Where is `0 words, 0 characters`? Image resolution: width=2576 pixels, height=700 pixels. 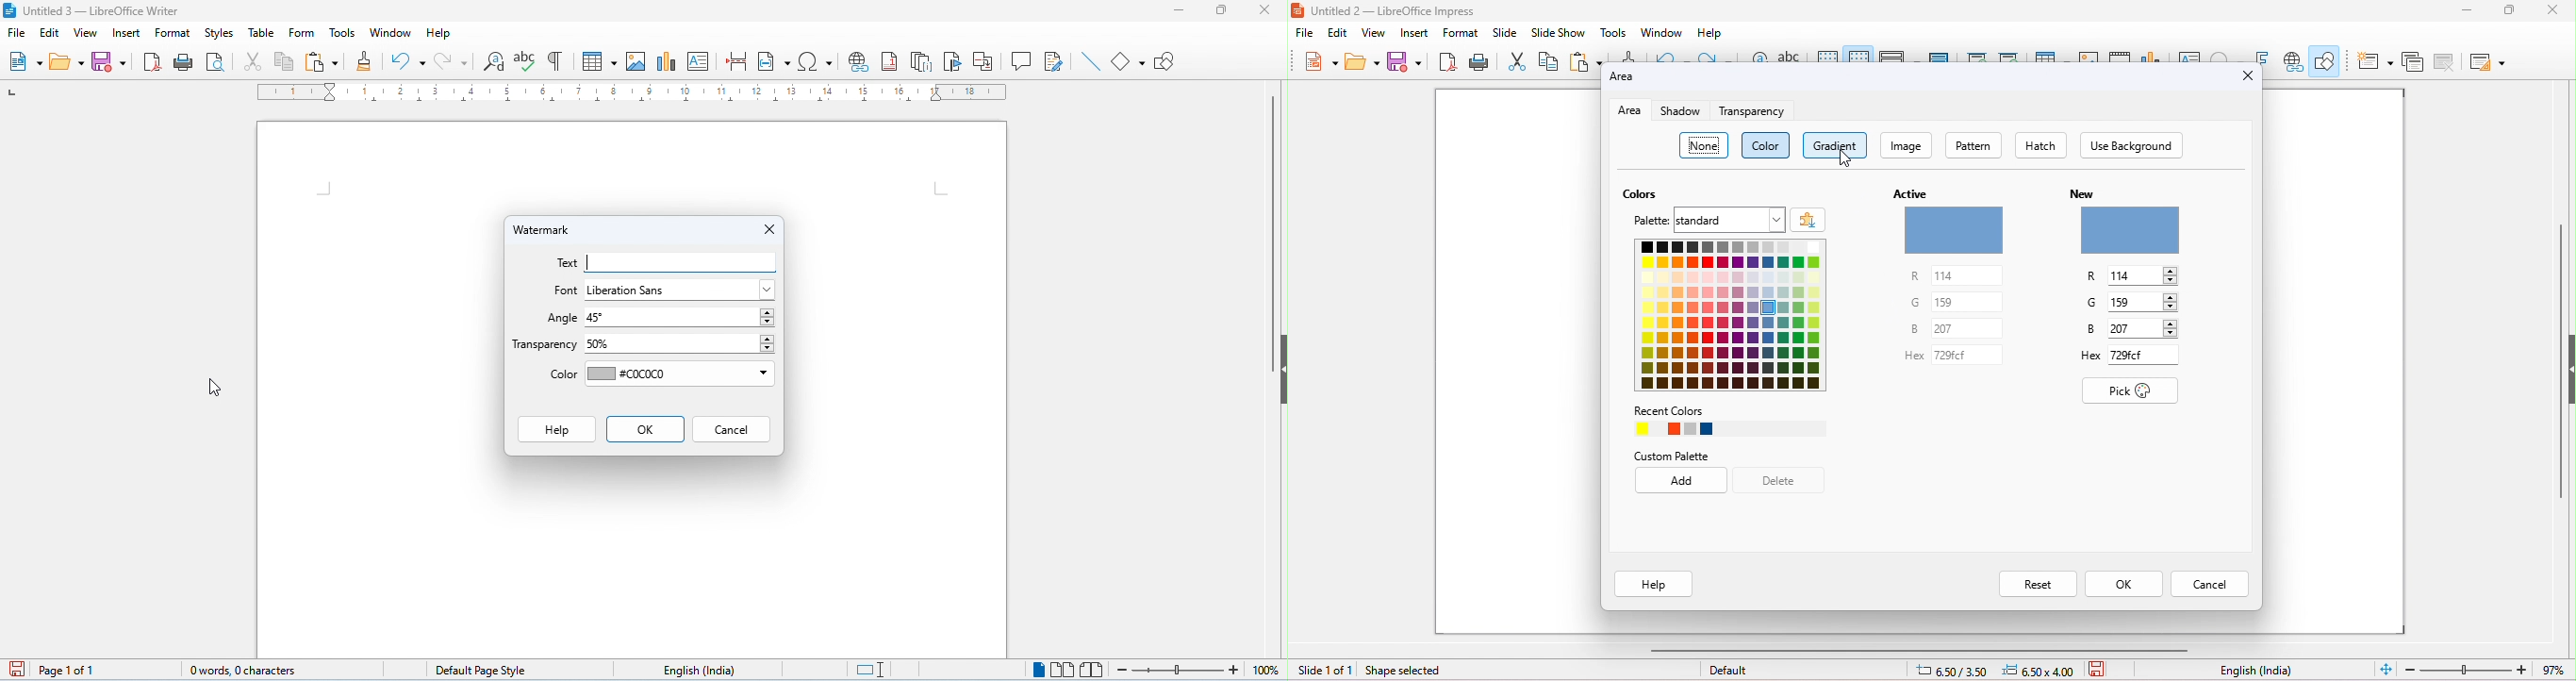 0 words, 0 characters is located at coordinates (235, 668).